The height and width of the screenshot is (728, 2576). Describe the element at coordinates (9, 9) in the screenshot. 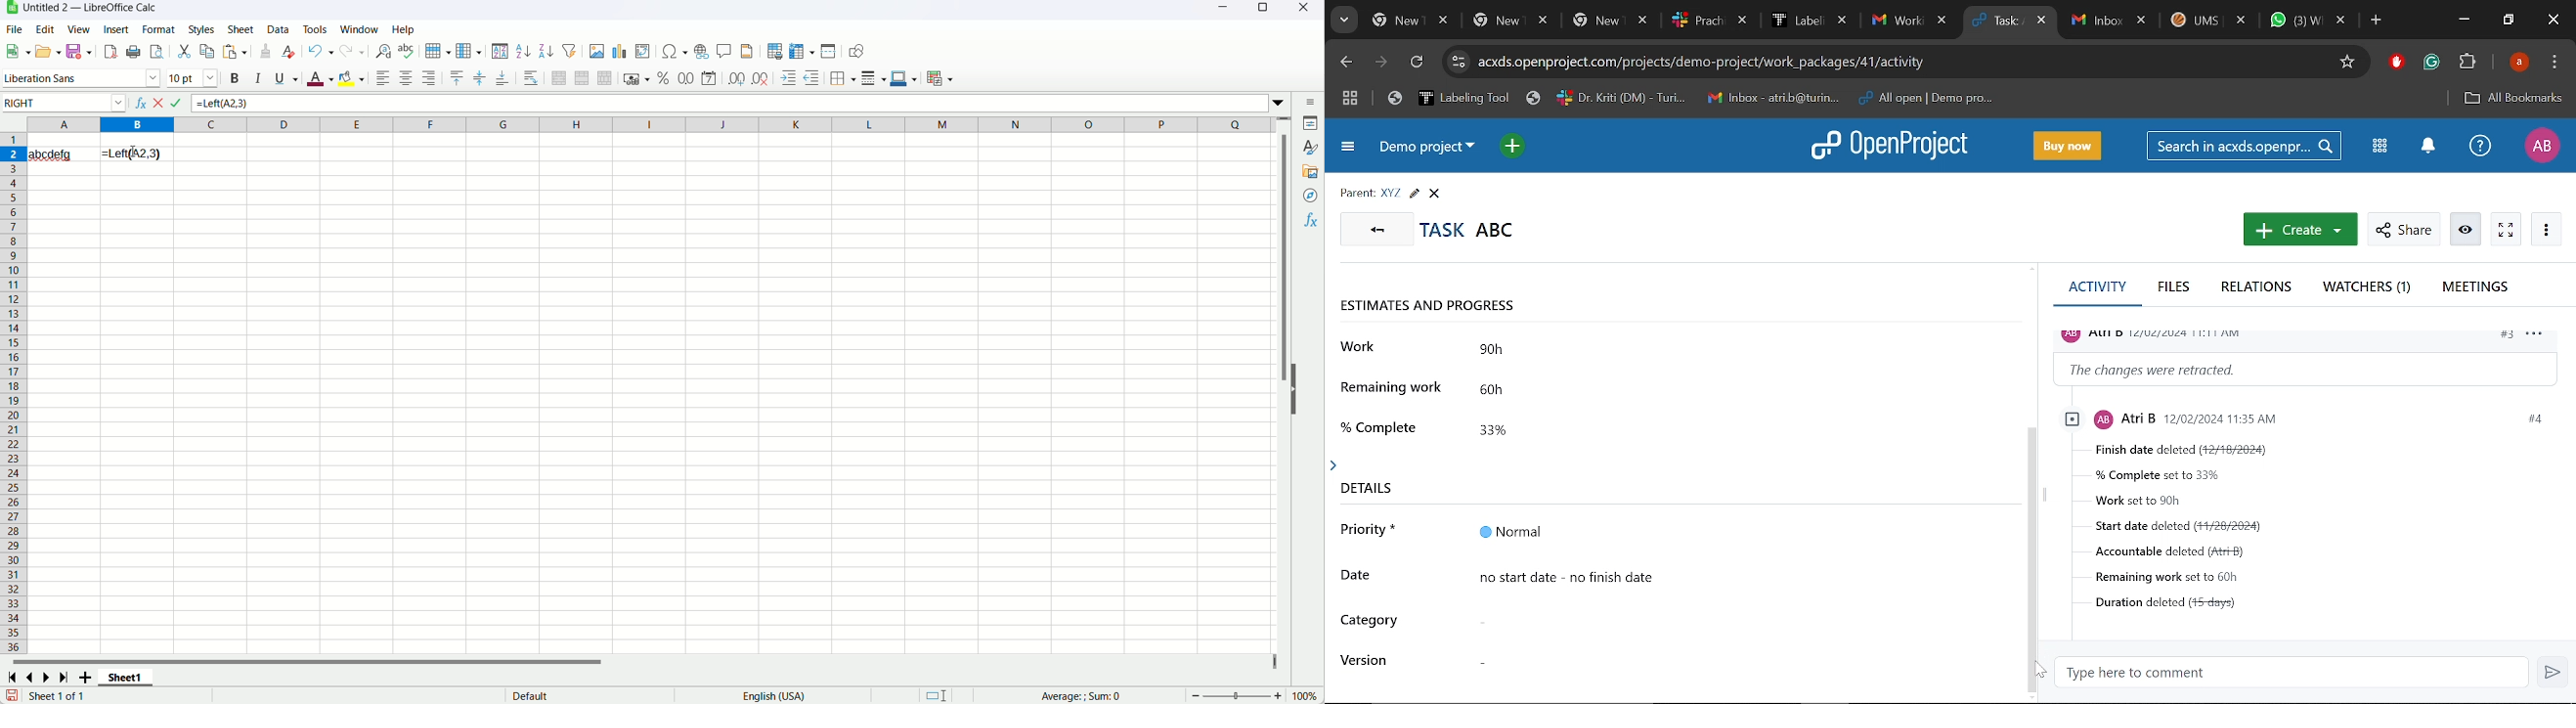

I see `logo` at that location.